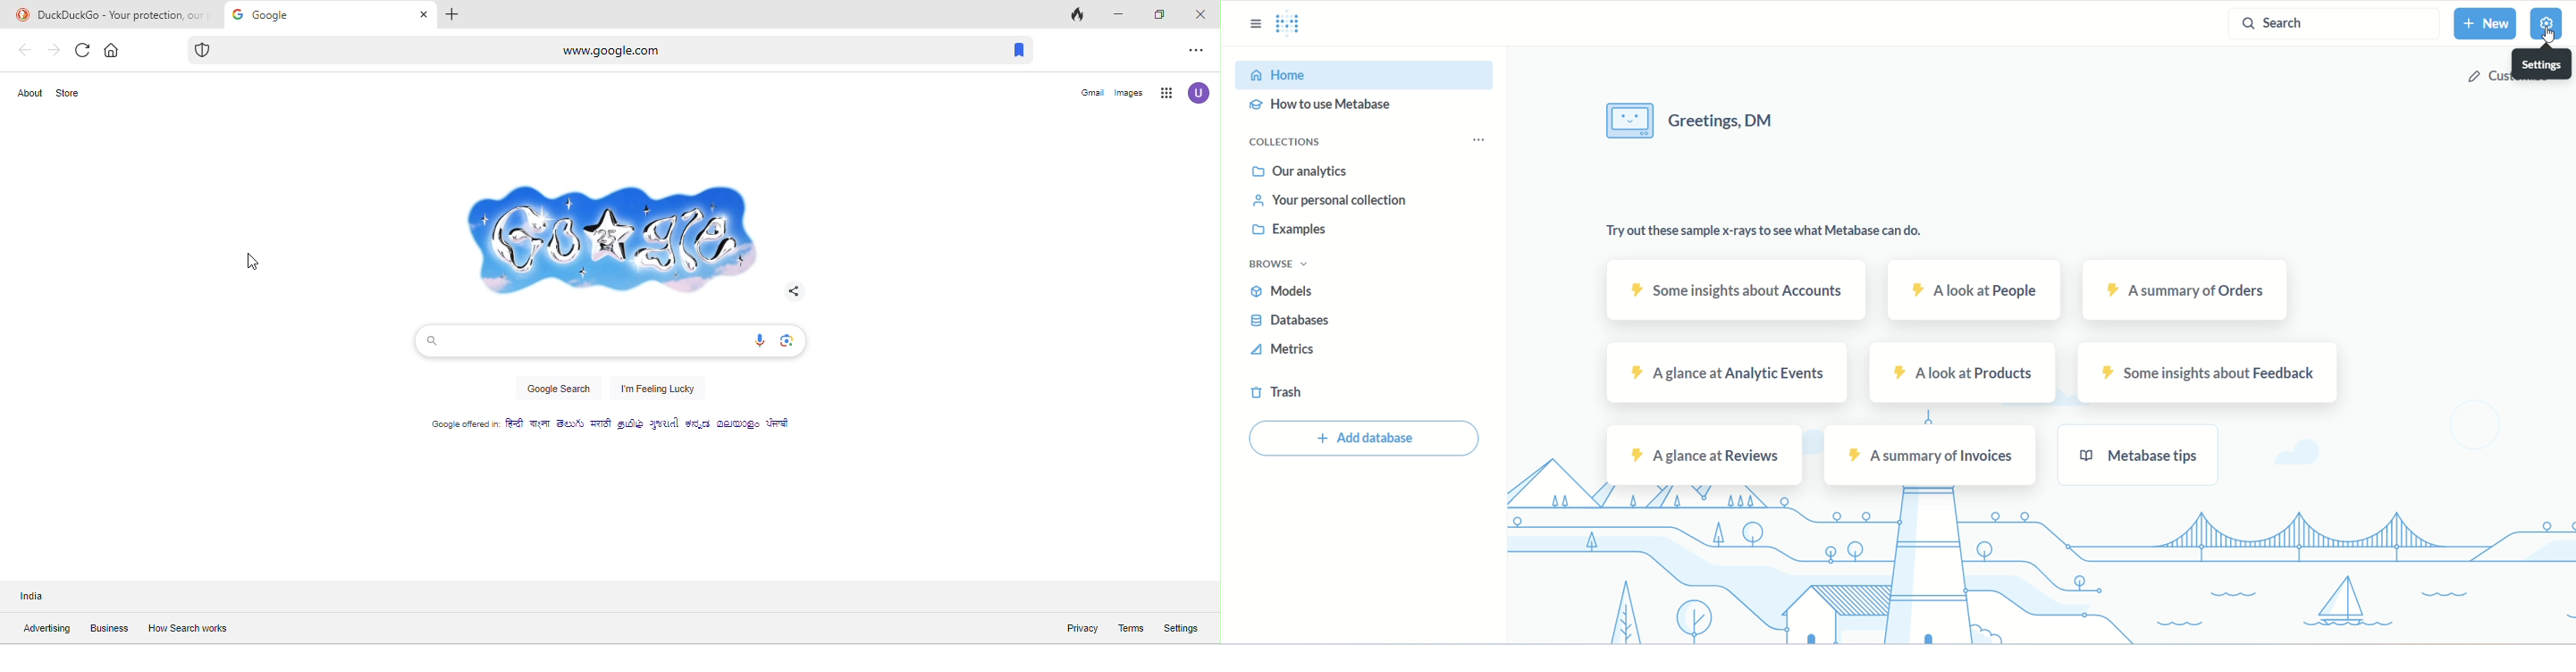 This screenshot has width=2576, height=672. What do you see at coordinates (2512, 80) in the screenshot?
I see `customize` at bounding box center [2512, 80].